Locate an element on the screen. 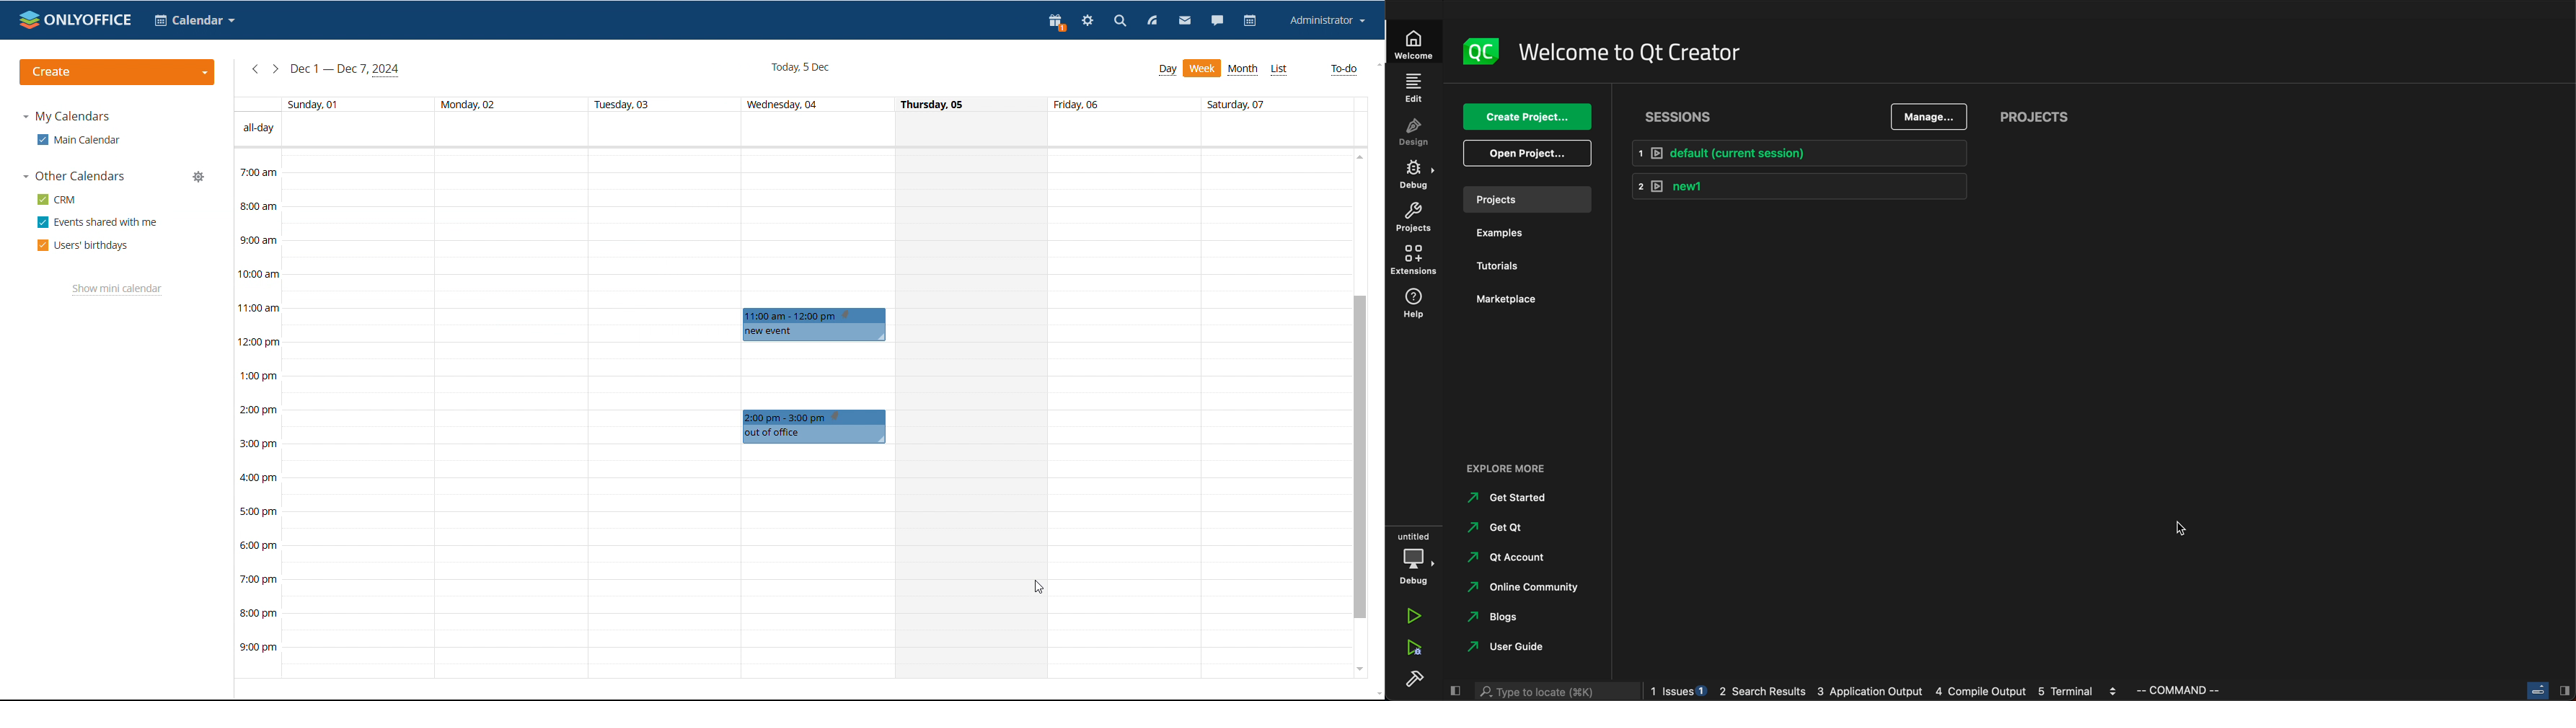  started is located at coordinates (1514, 498).